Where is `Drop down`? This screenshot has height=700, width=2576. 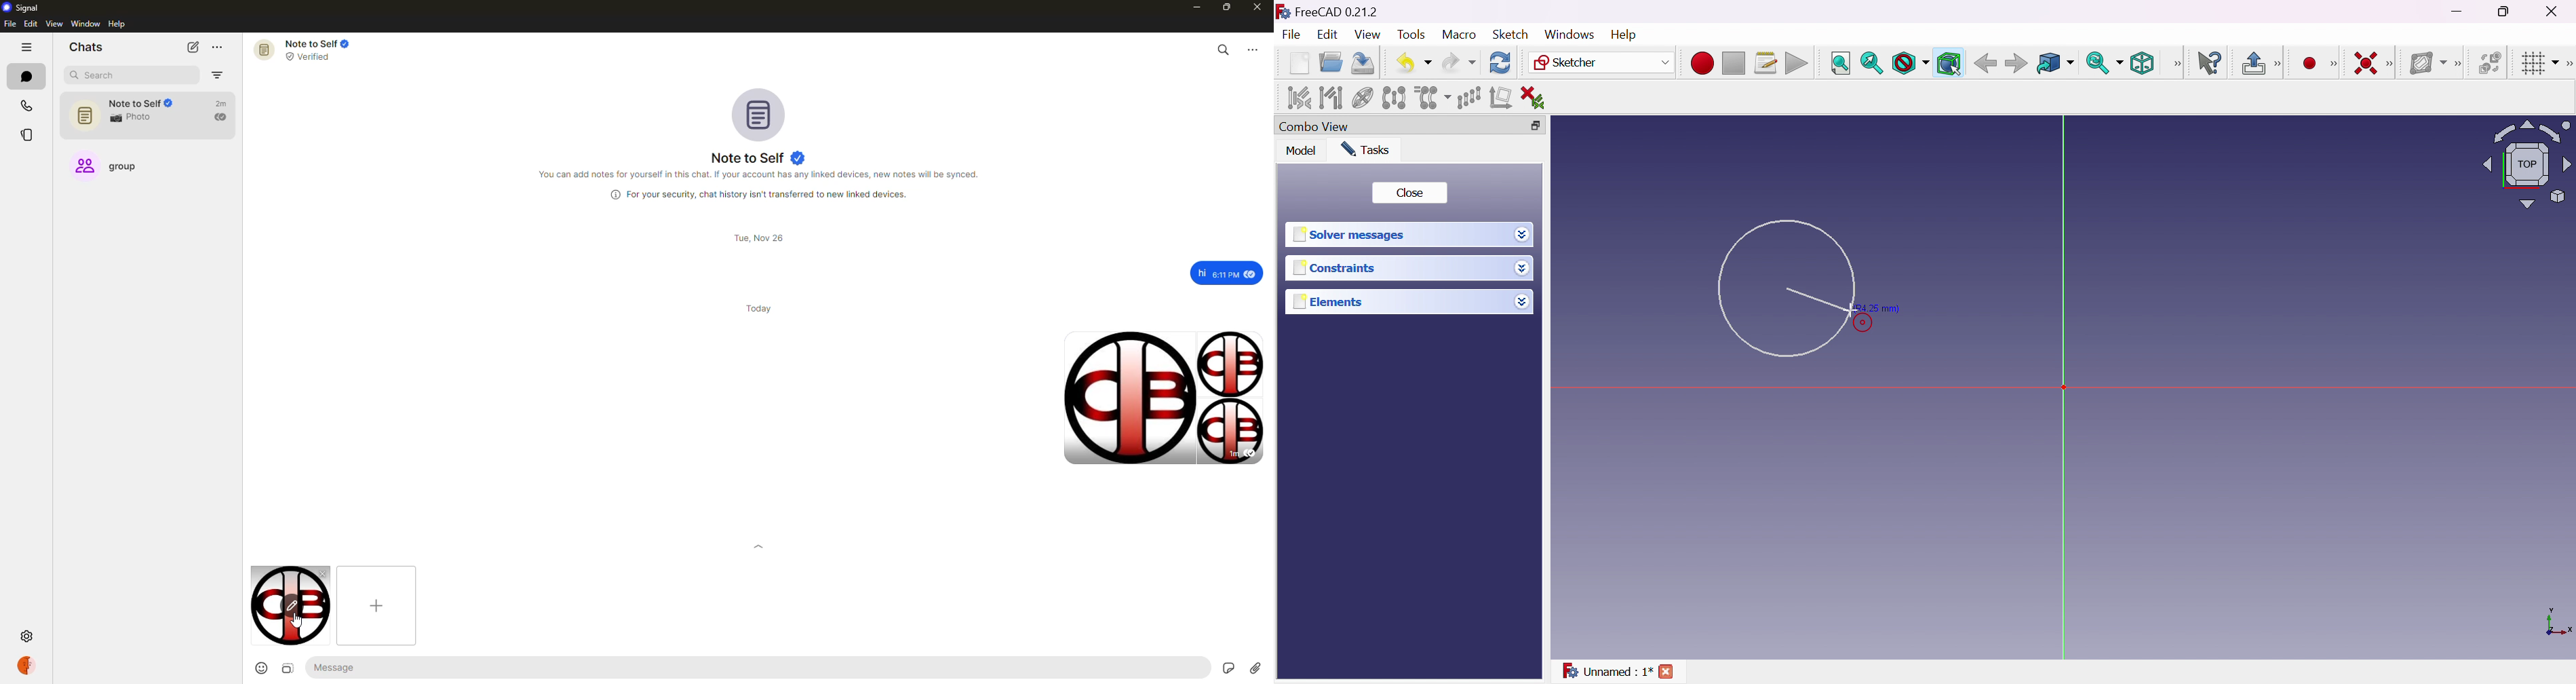 Drop down is located at coordinates (1522, 301).